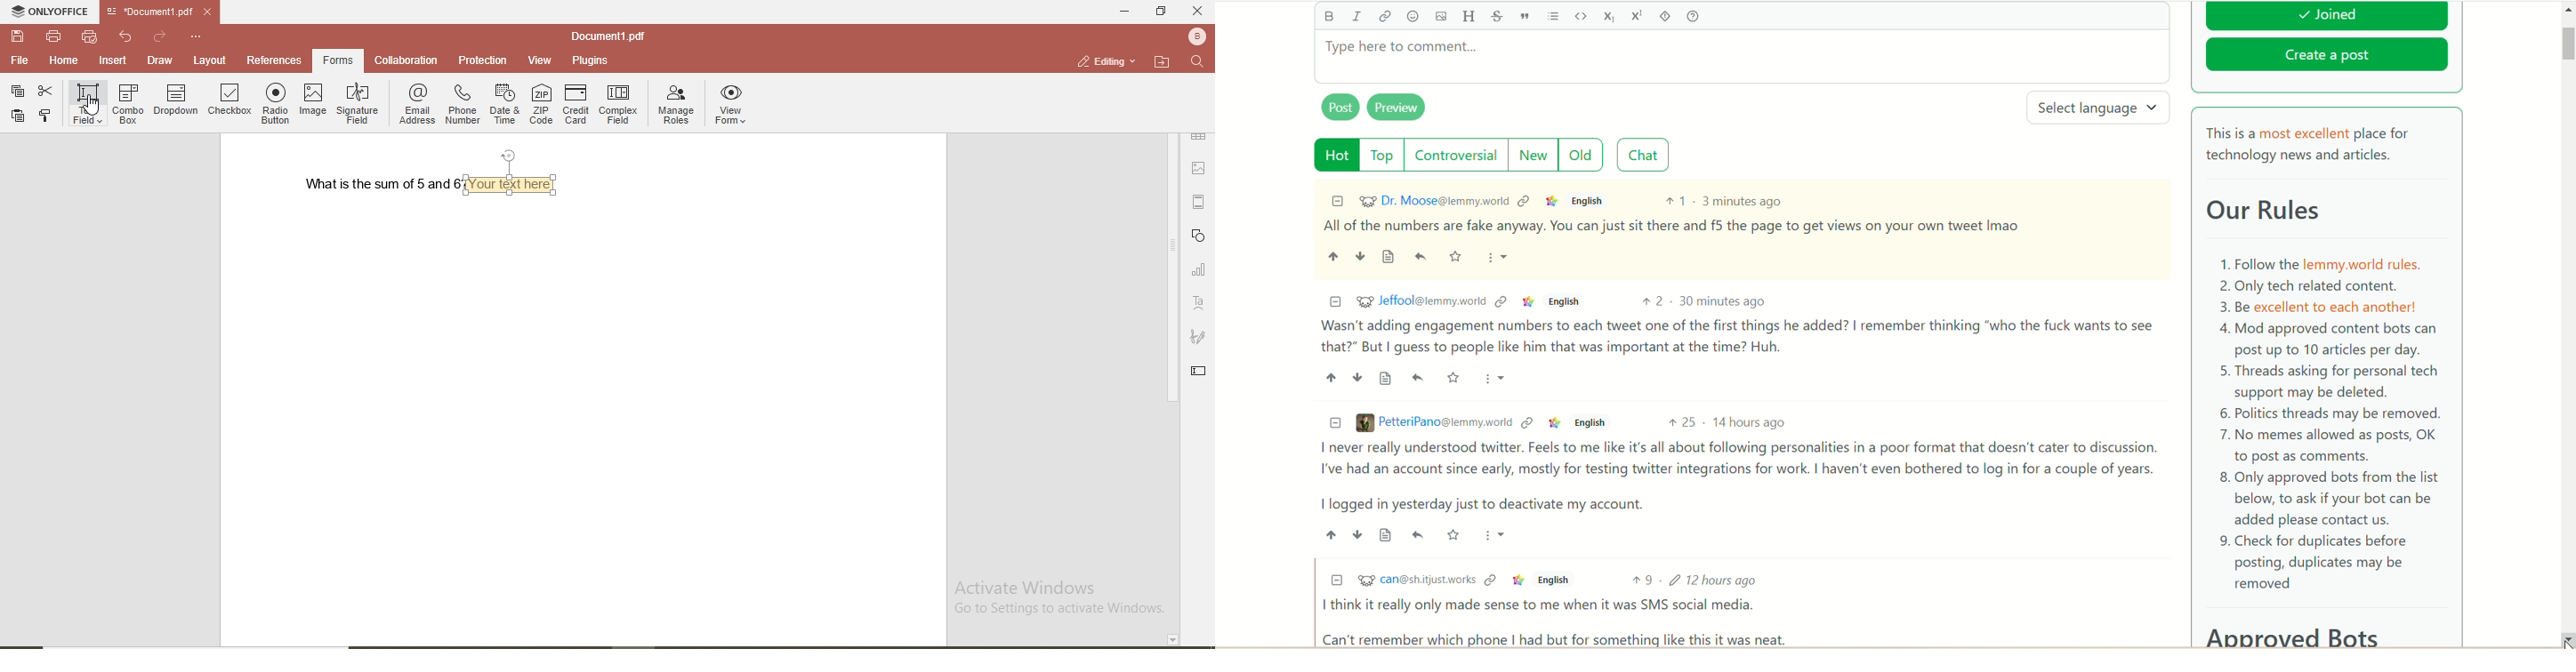  Describe the element at coordinates (592, 61) in the screenshot. I see `plugins` at that location.